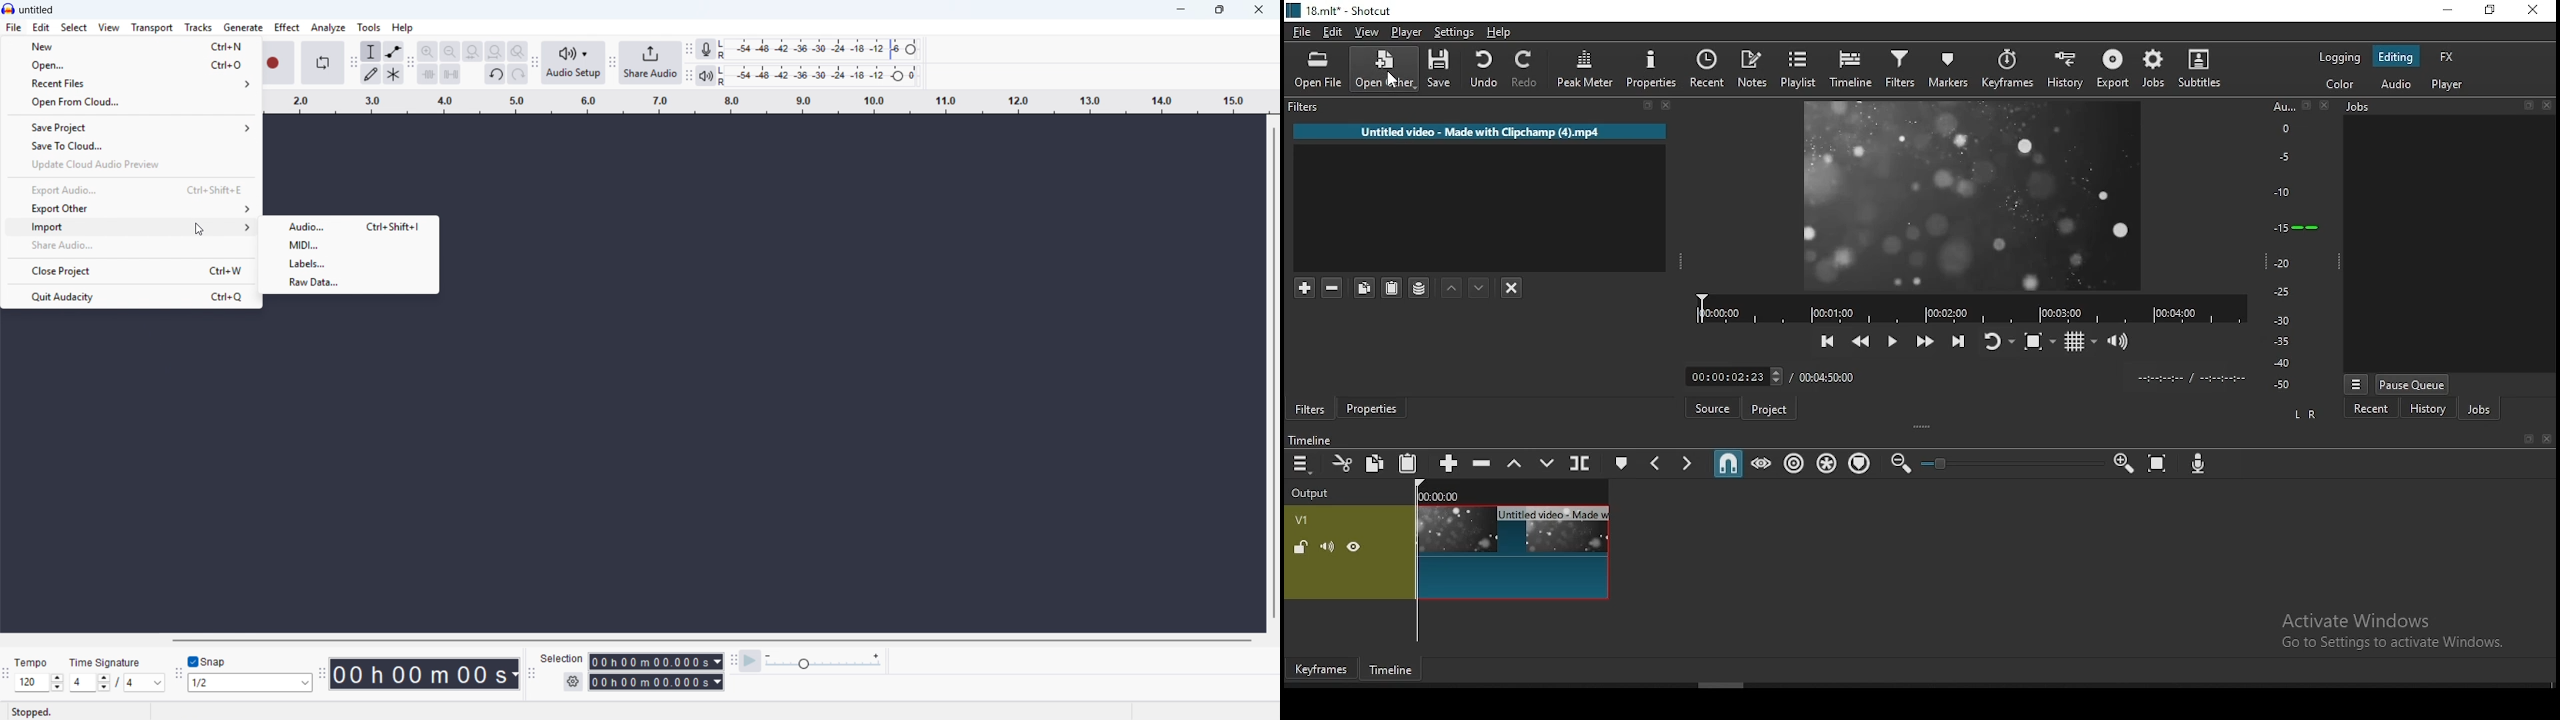 The width and height of the screenshot is (2576, 728). Describe the element at coordinates (133, 45) in the screenshot. I see `new ` at that location.